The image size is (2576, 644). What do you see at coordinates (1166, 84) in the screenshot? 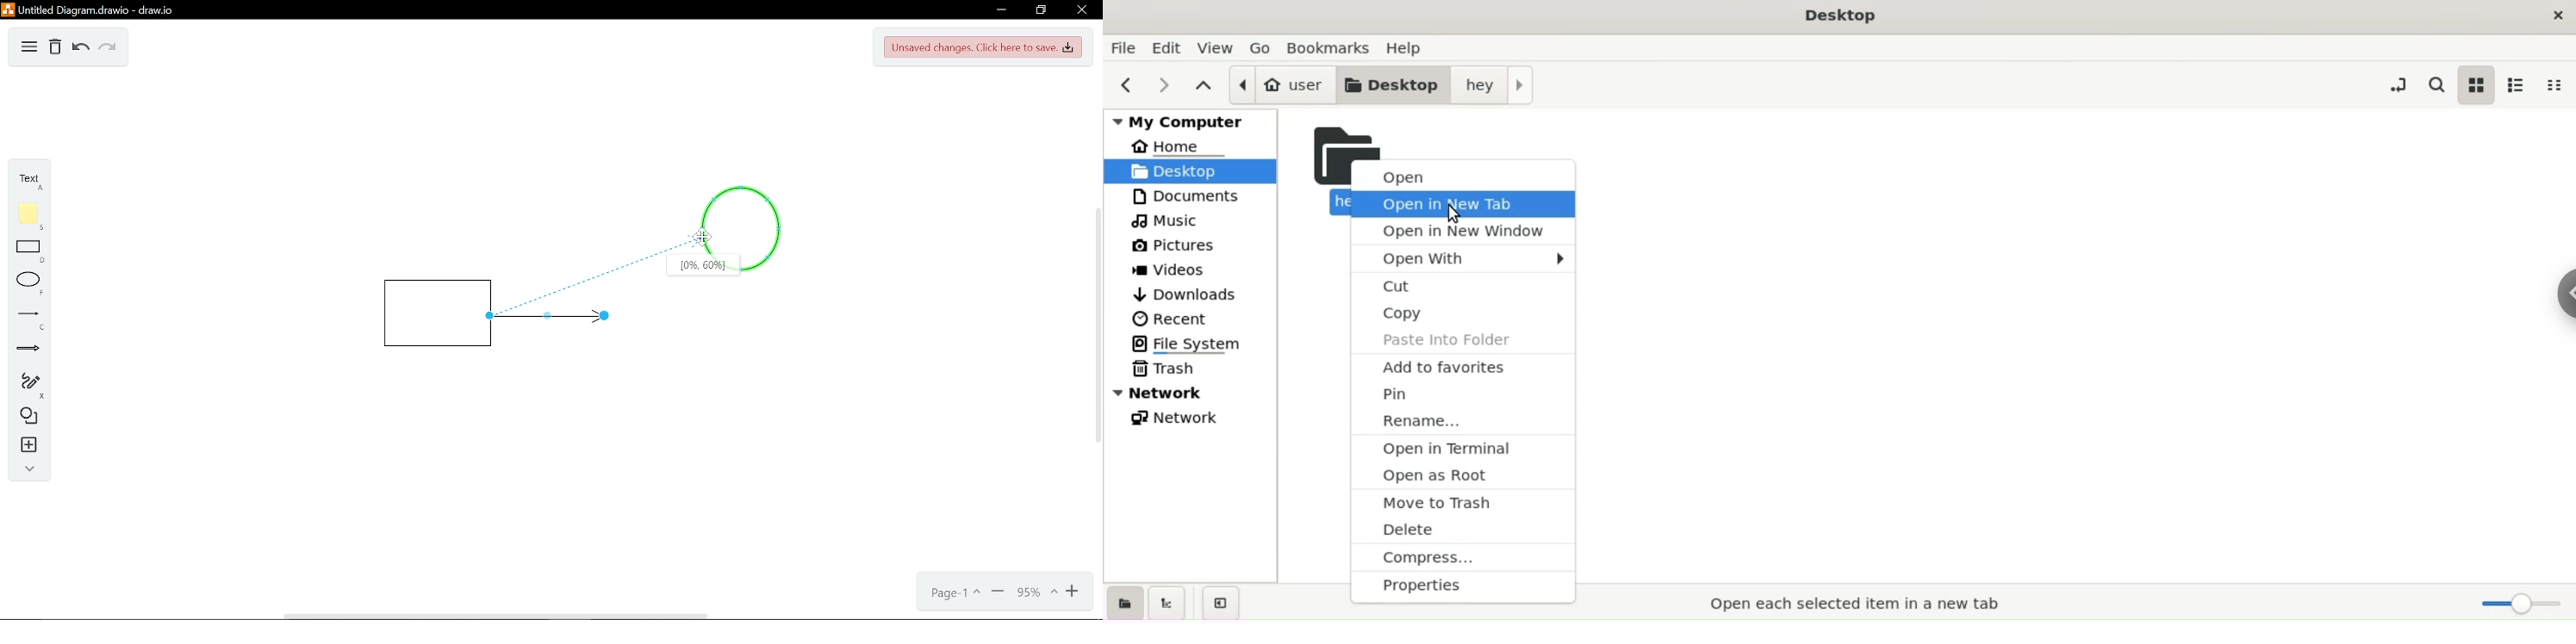
I see `next` at bounding box center [1166, 84].